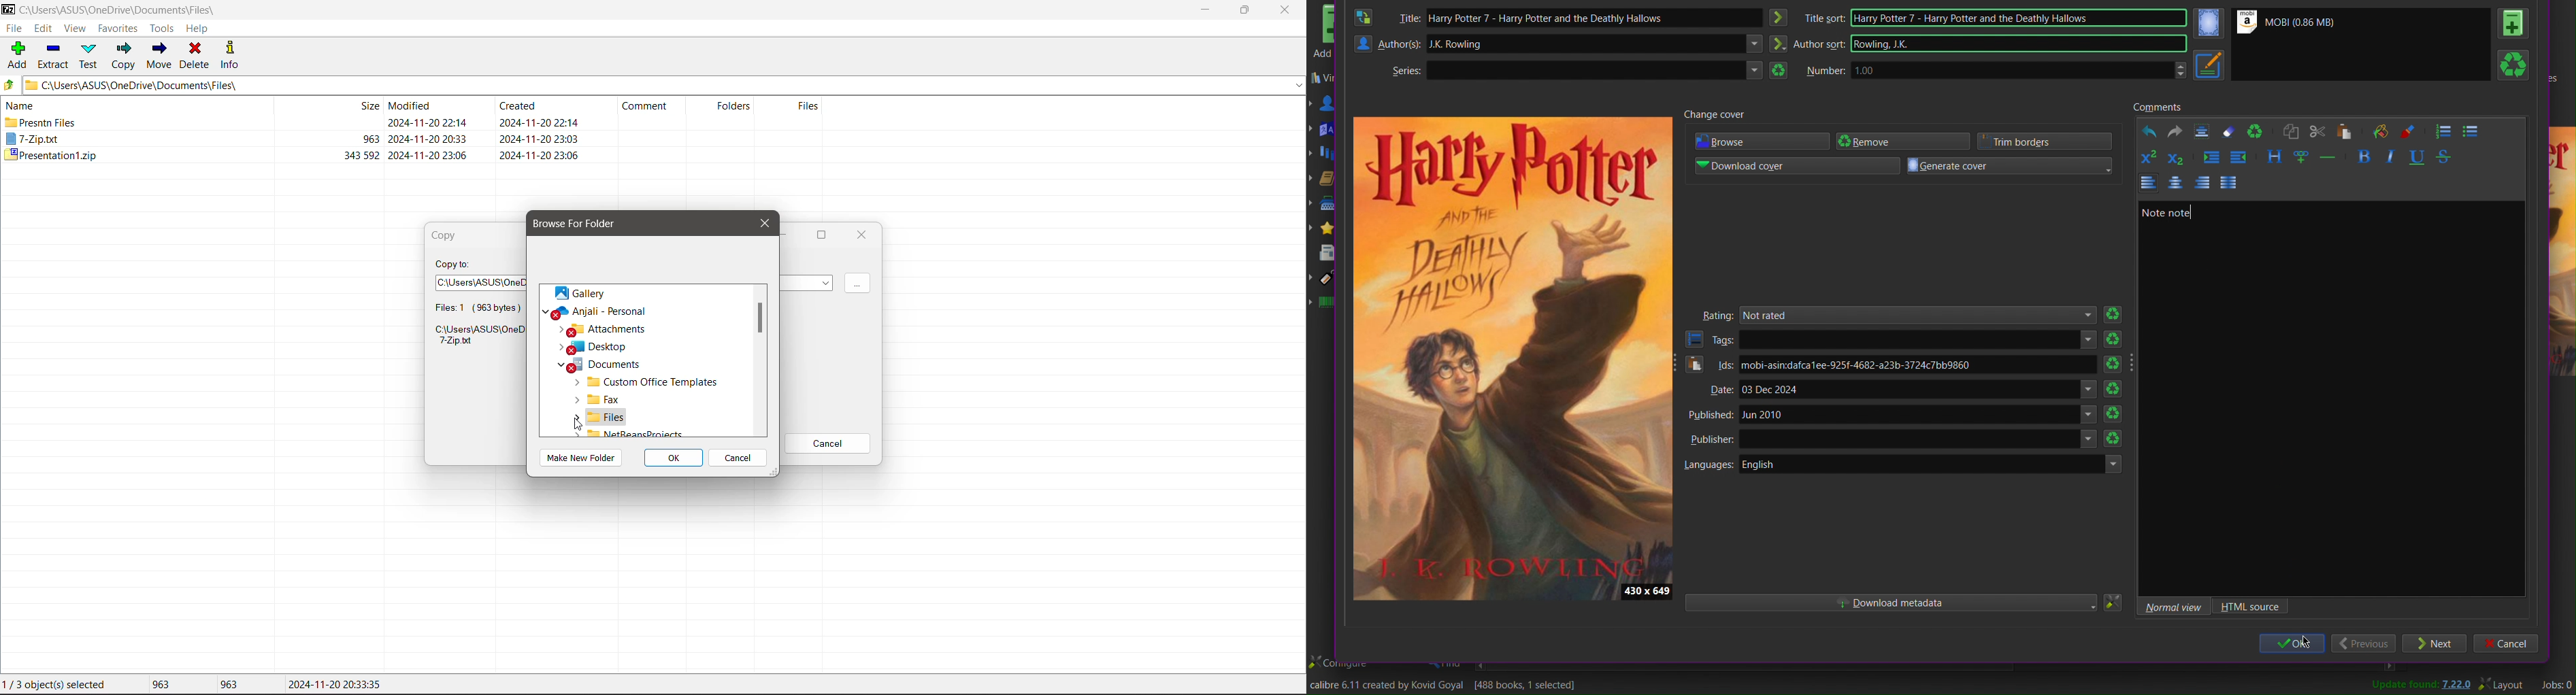 This screenshot has height=700, width=2576. I want to click on 03 Dec 2024, so click(1914, 389).